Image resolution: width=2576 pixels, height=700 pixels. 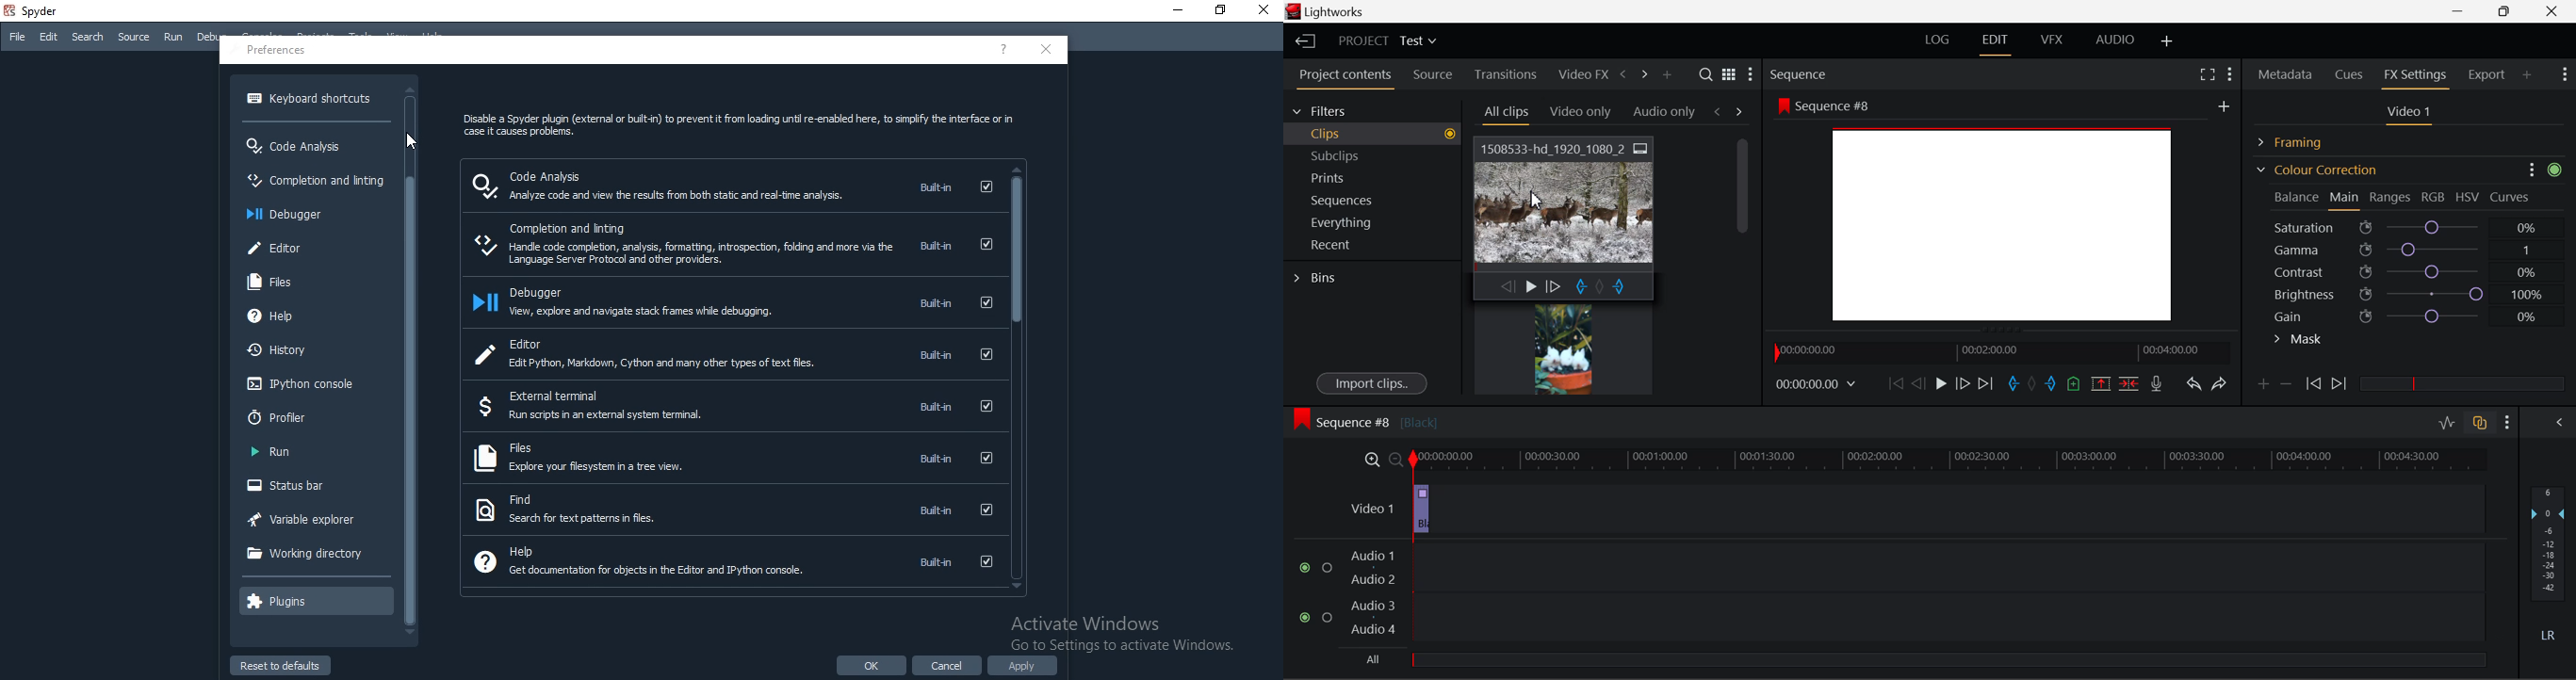 I want to click on checkbox, so click(x=982, y=513).